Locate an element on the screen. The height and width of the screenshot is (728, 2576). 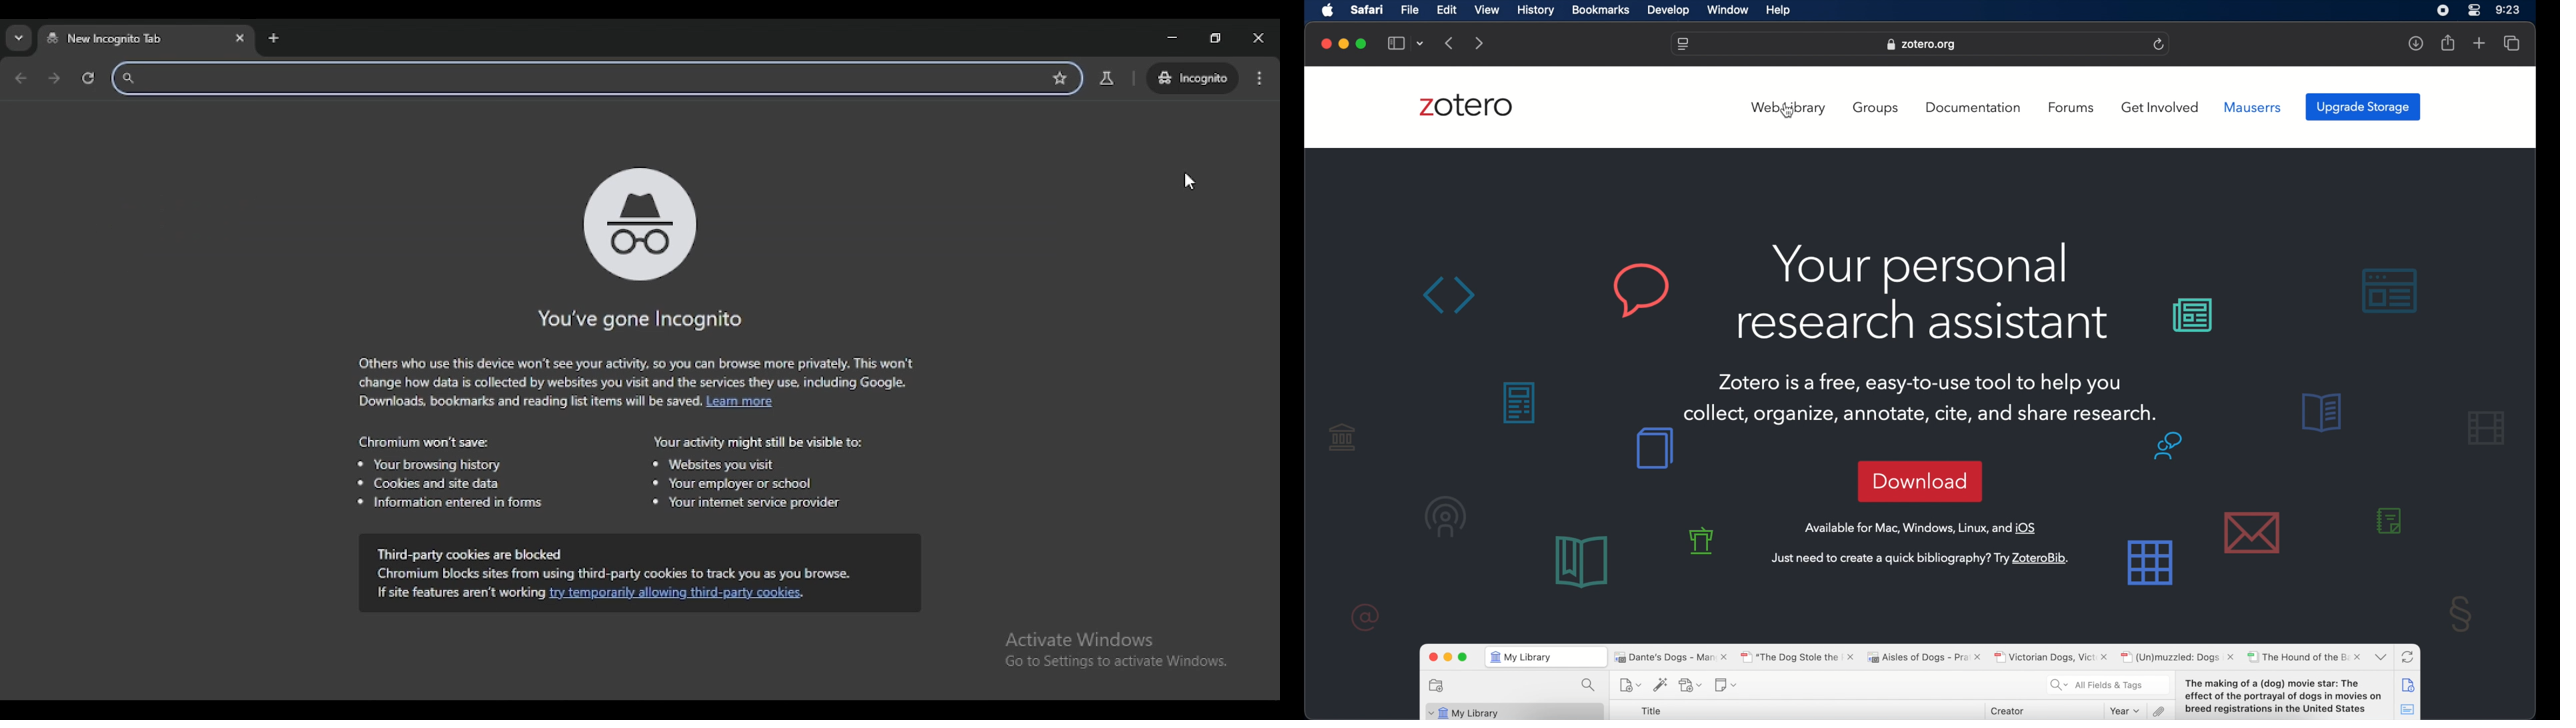
maximize is located at coordinates (1363, 44).